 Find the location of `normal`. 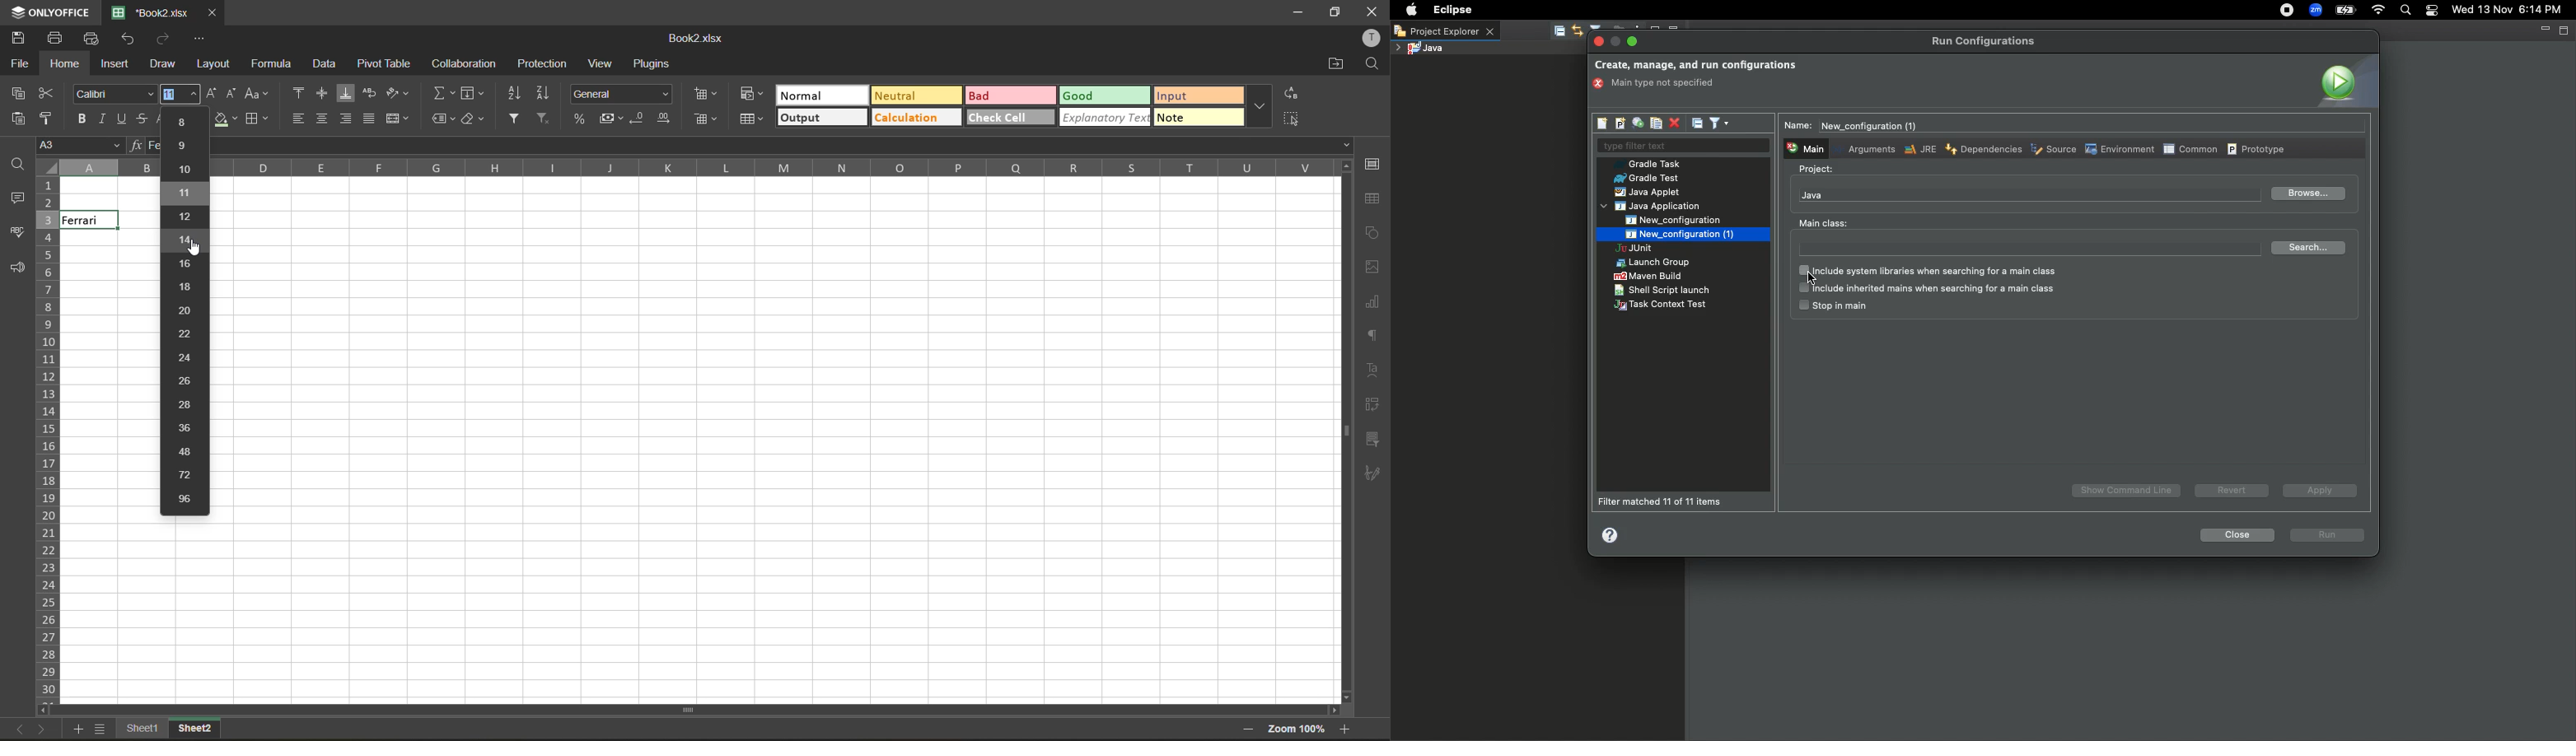

normal is located at coordinates (819, 96).